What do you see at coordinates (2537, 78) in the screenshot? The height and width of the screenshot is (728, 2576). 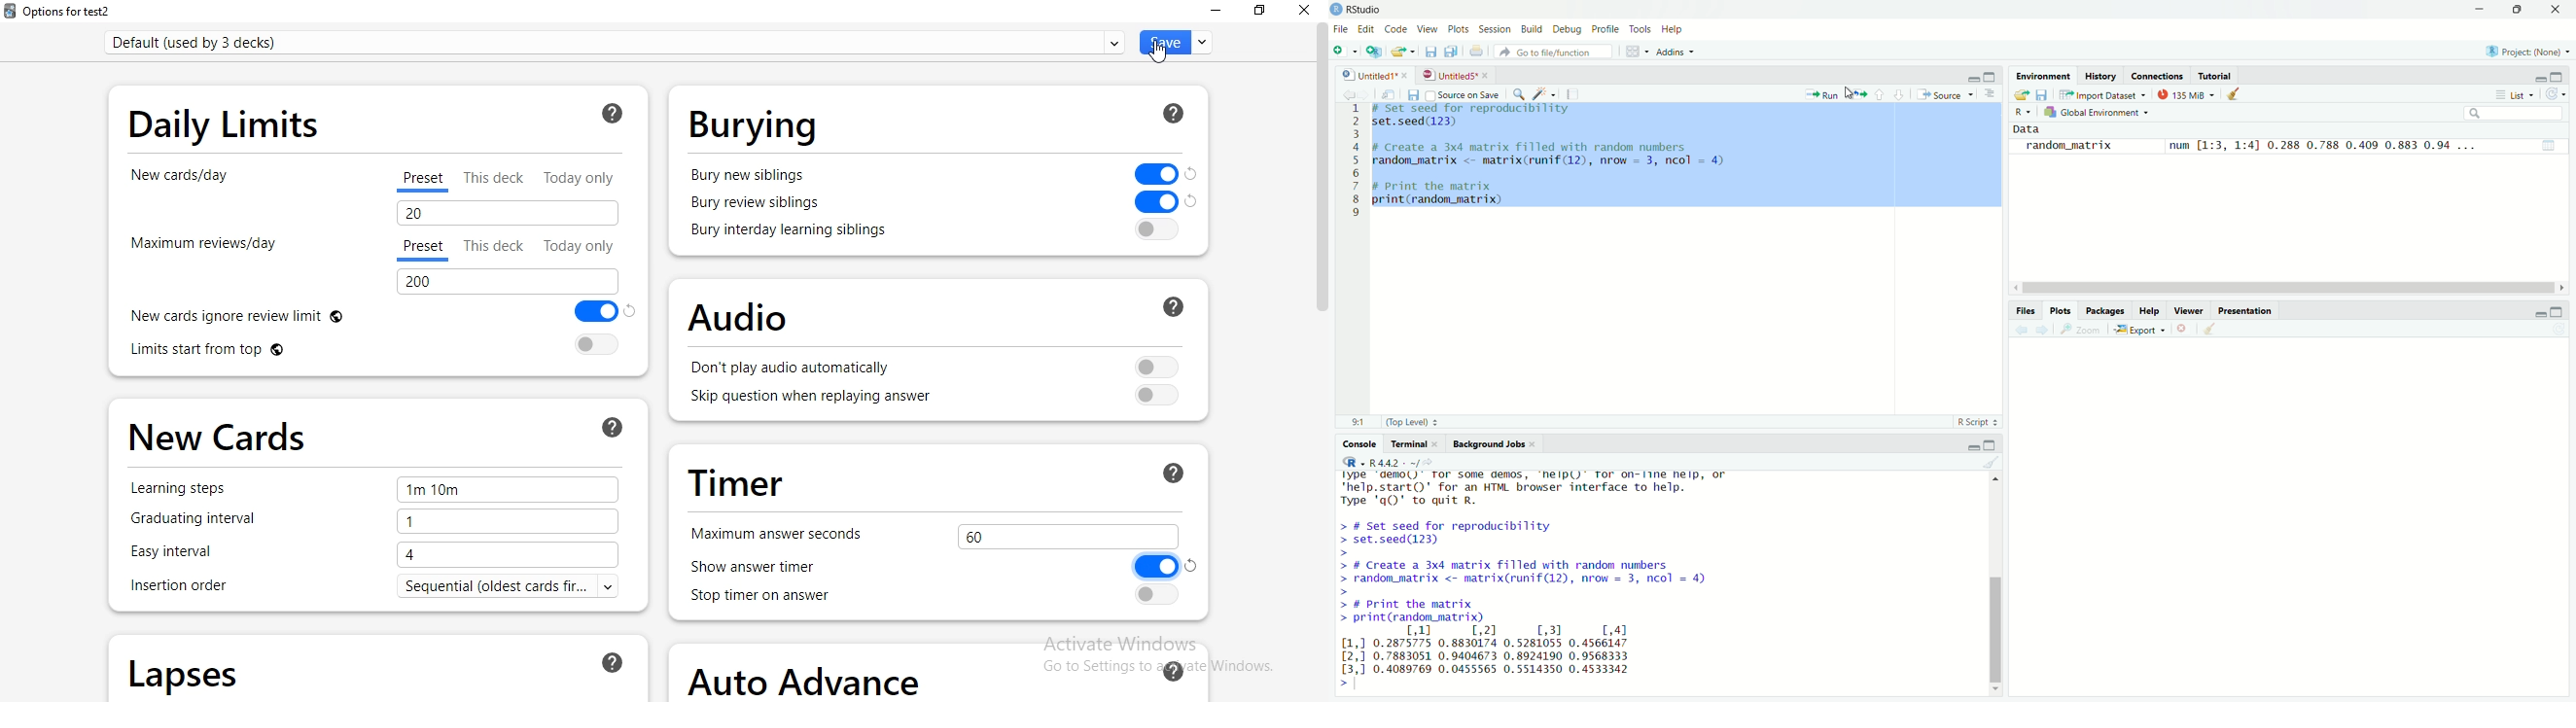 I see `minimise` at bounding box center [2537, 78].